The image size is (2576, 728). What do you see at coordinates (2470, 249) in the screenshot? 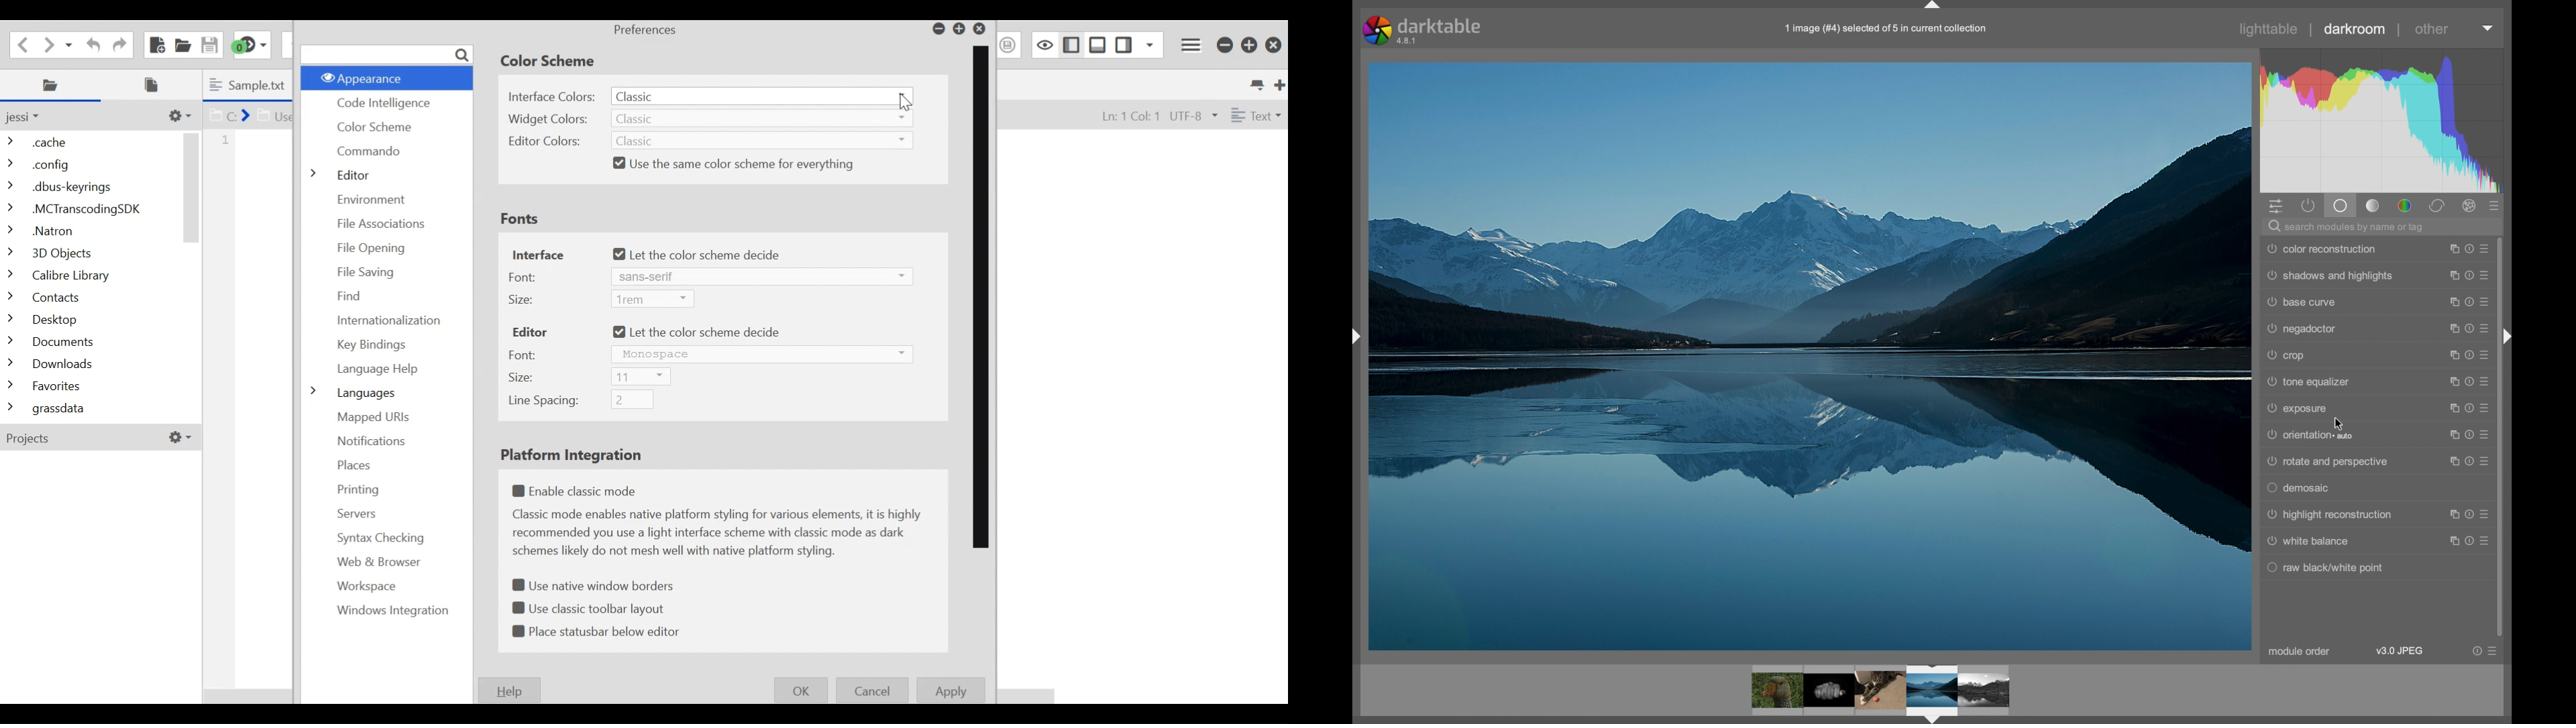
I see `more options` at bounding box center [2470, 249].